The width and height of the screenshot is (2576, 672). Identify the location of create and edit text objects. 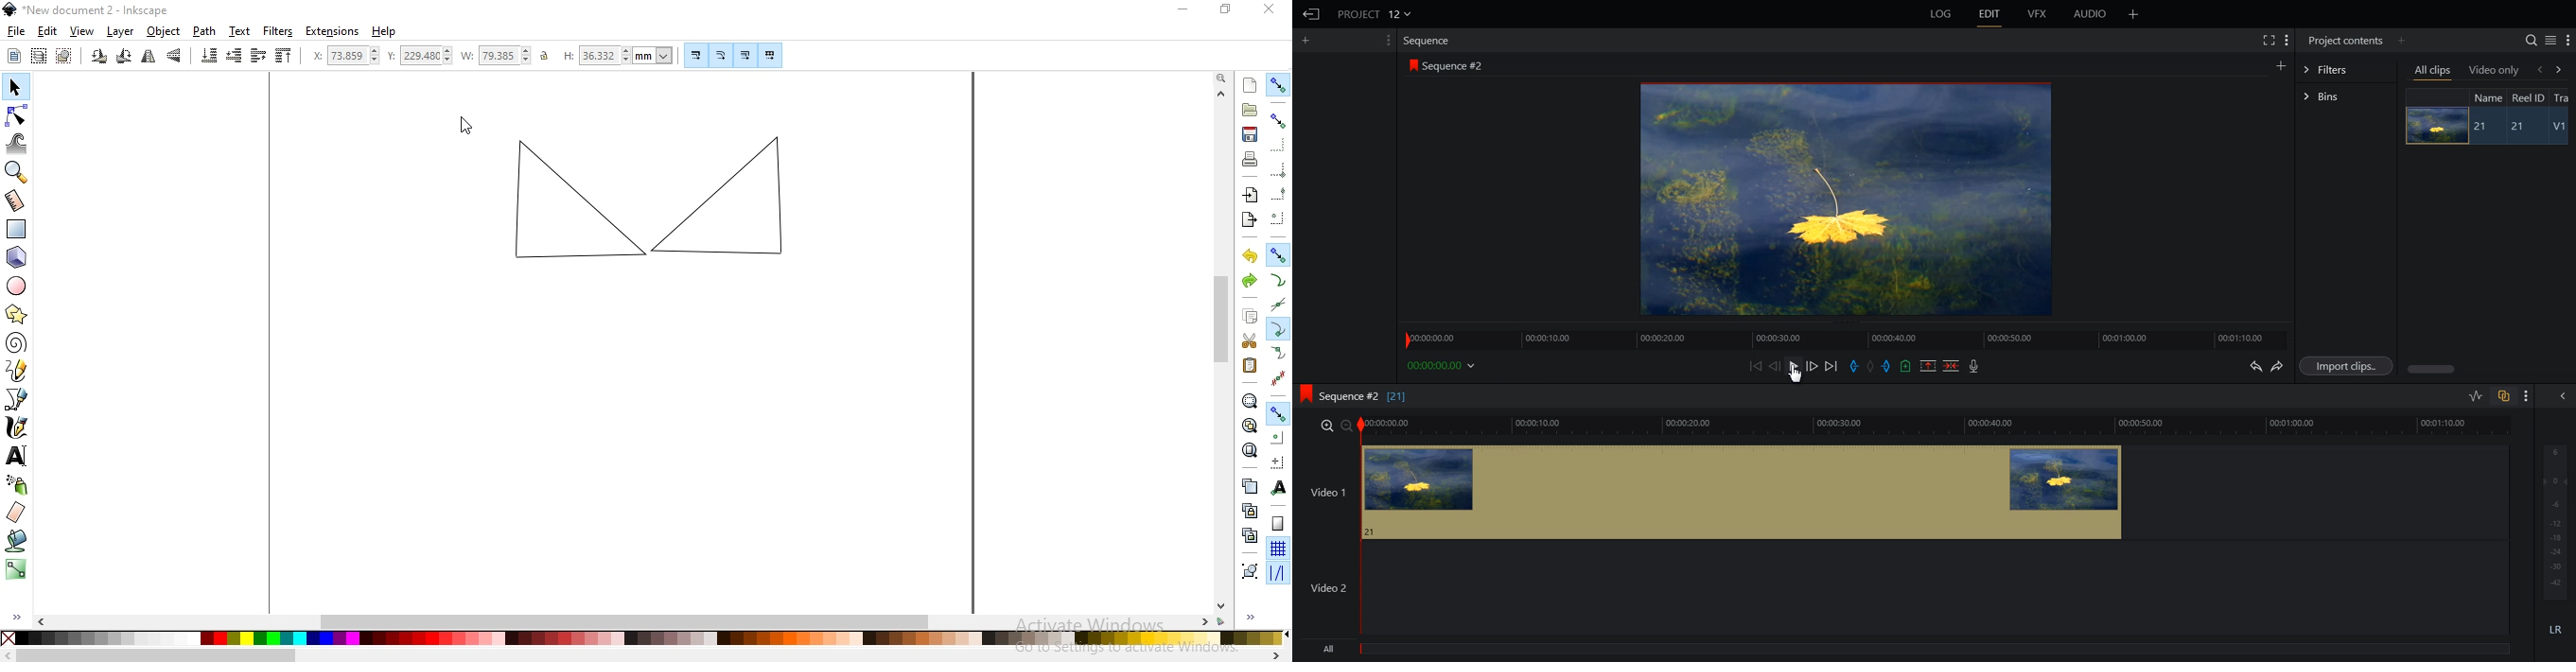
(17, 458).